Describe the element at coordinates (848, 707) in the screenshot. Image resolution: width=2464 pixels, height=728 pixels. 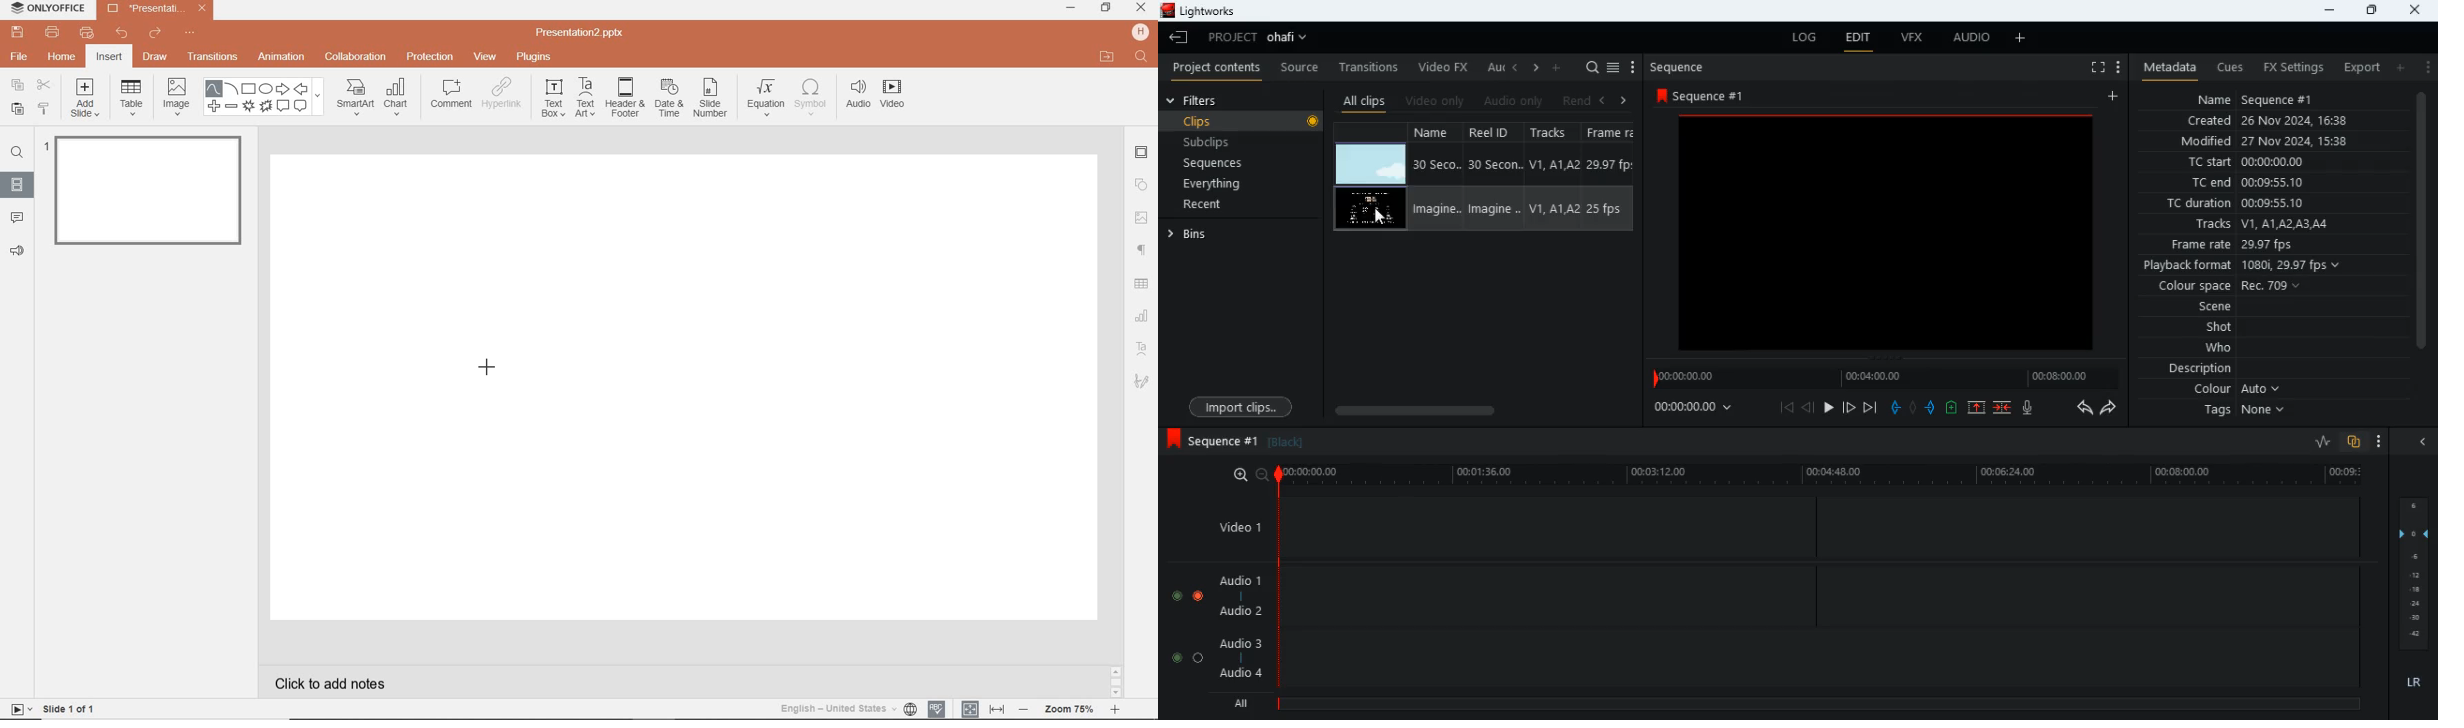
I see `TEXT LANGUAGE` at that location.